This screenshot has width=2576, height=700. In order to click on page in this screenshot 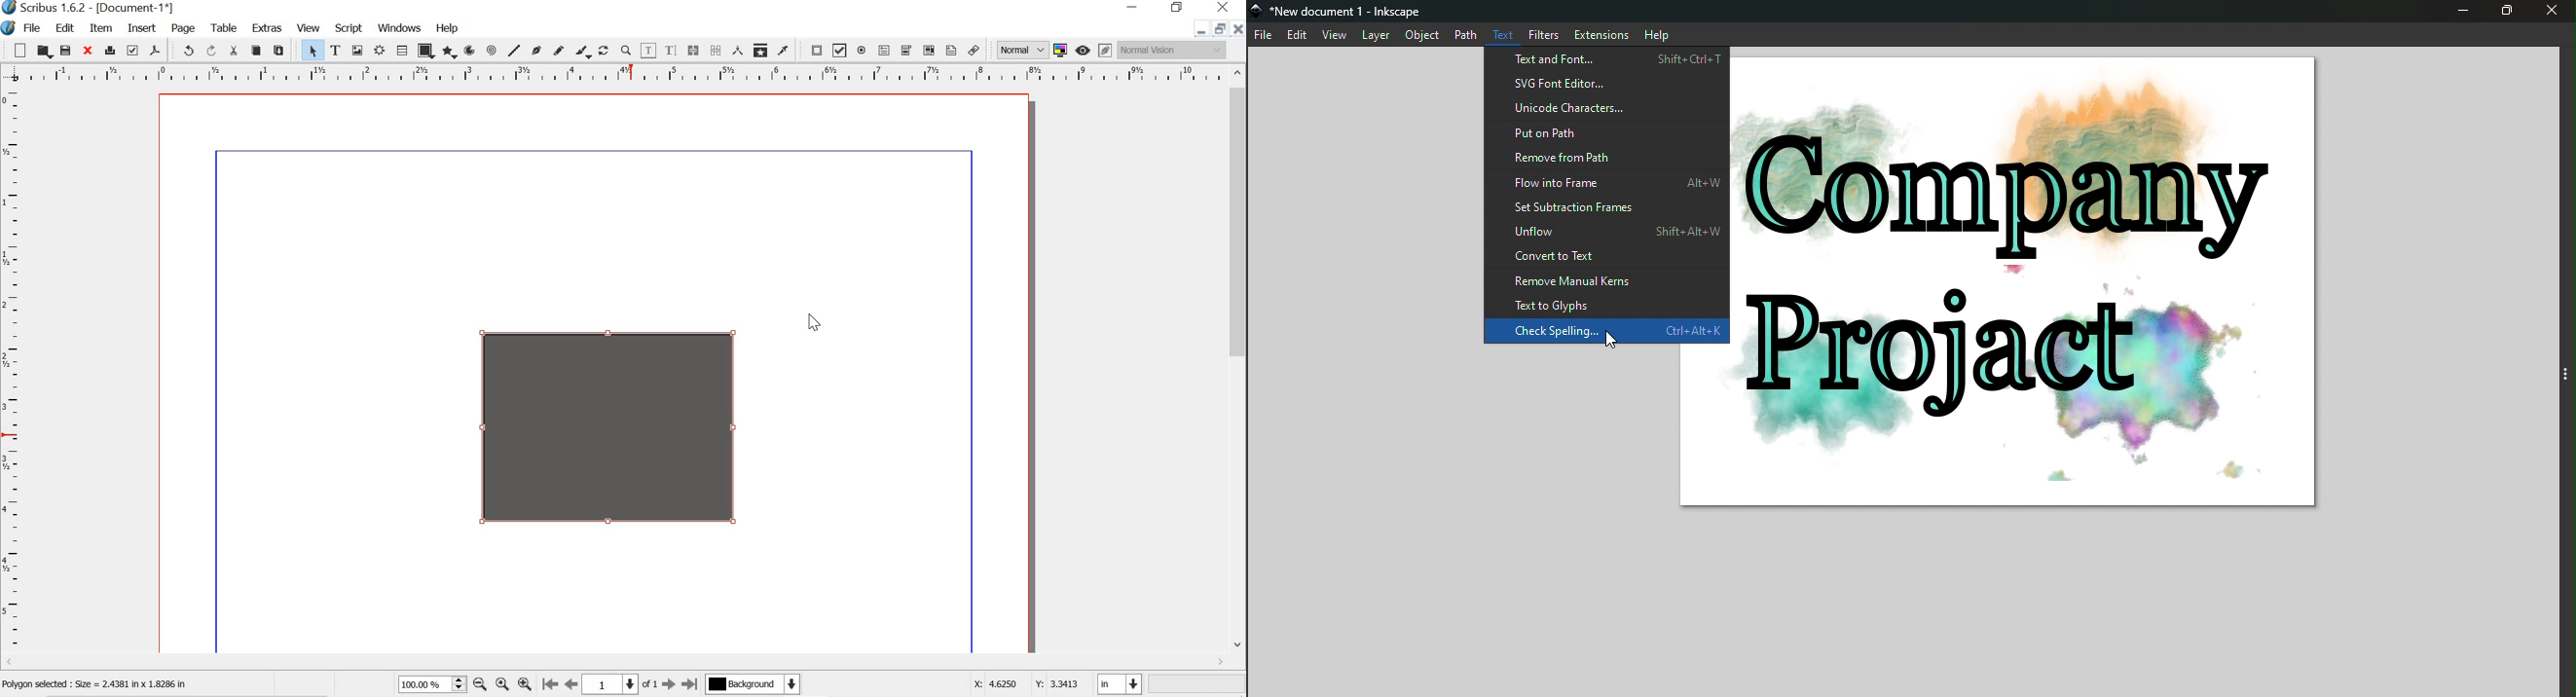, I will do `click(180, 27)`.